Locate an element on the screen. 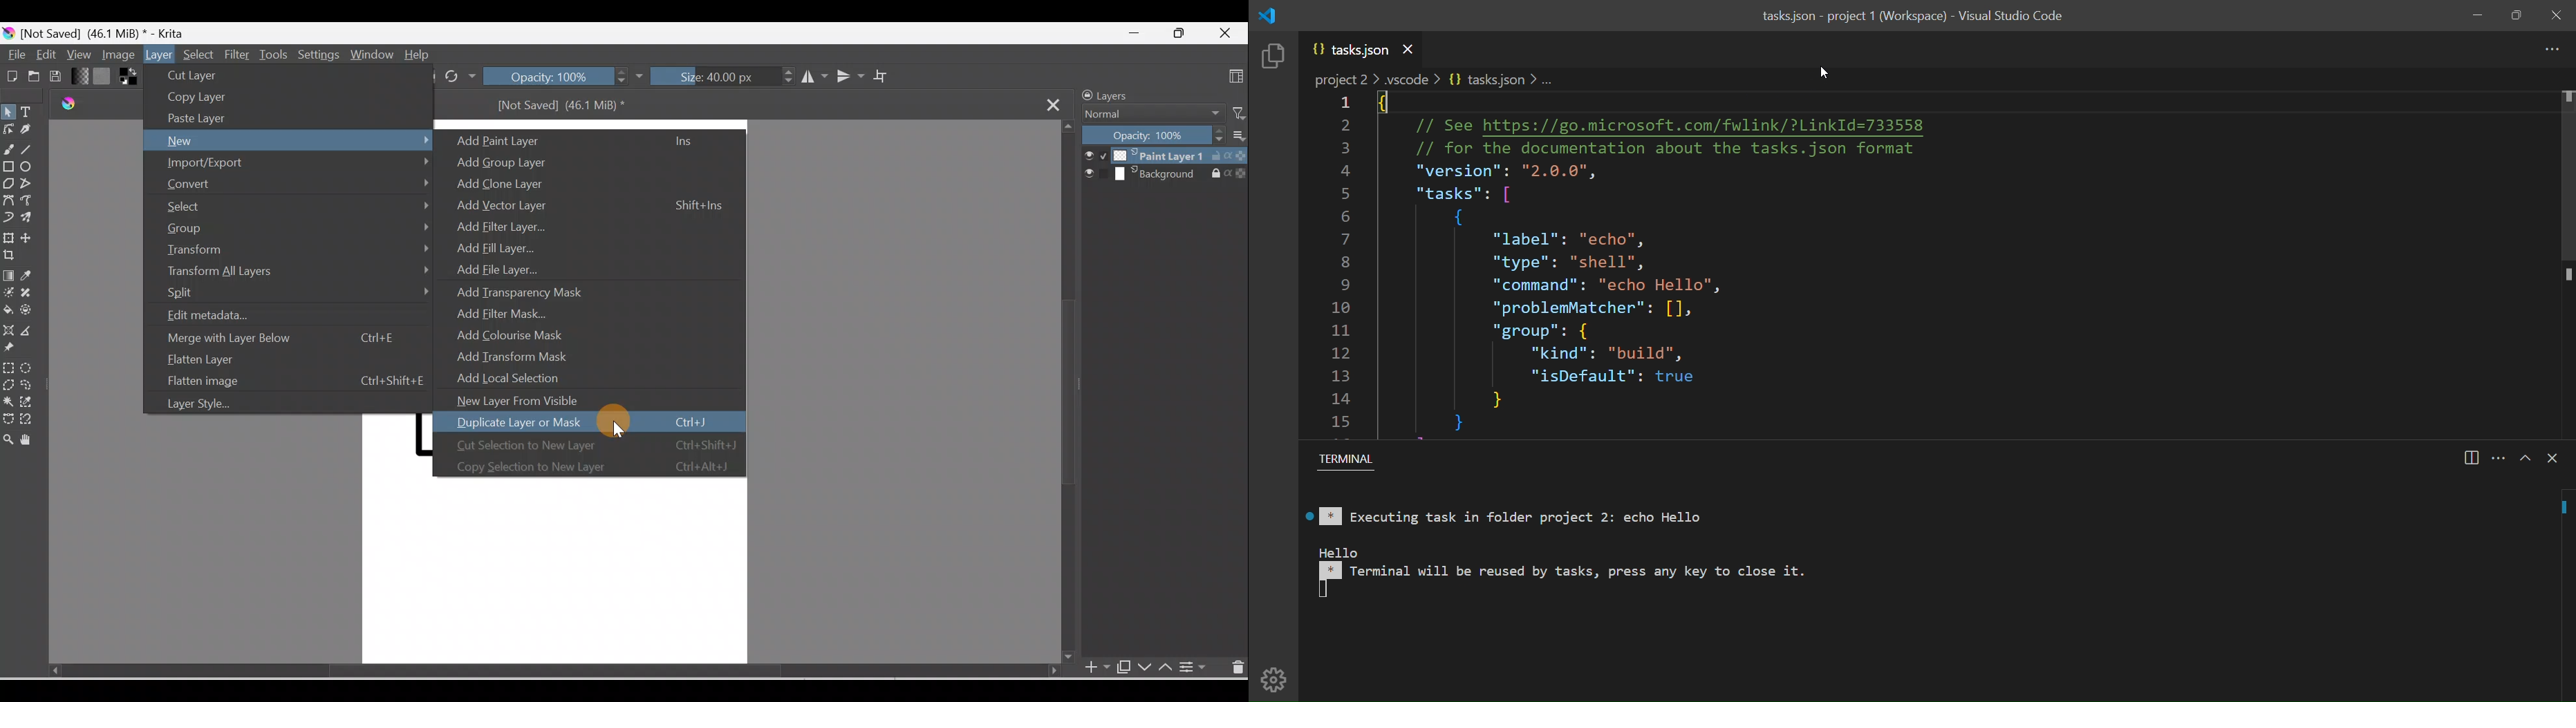 This screenshot has width=2576, height=728. Freehand path tool is located at coordinates (33, 203).